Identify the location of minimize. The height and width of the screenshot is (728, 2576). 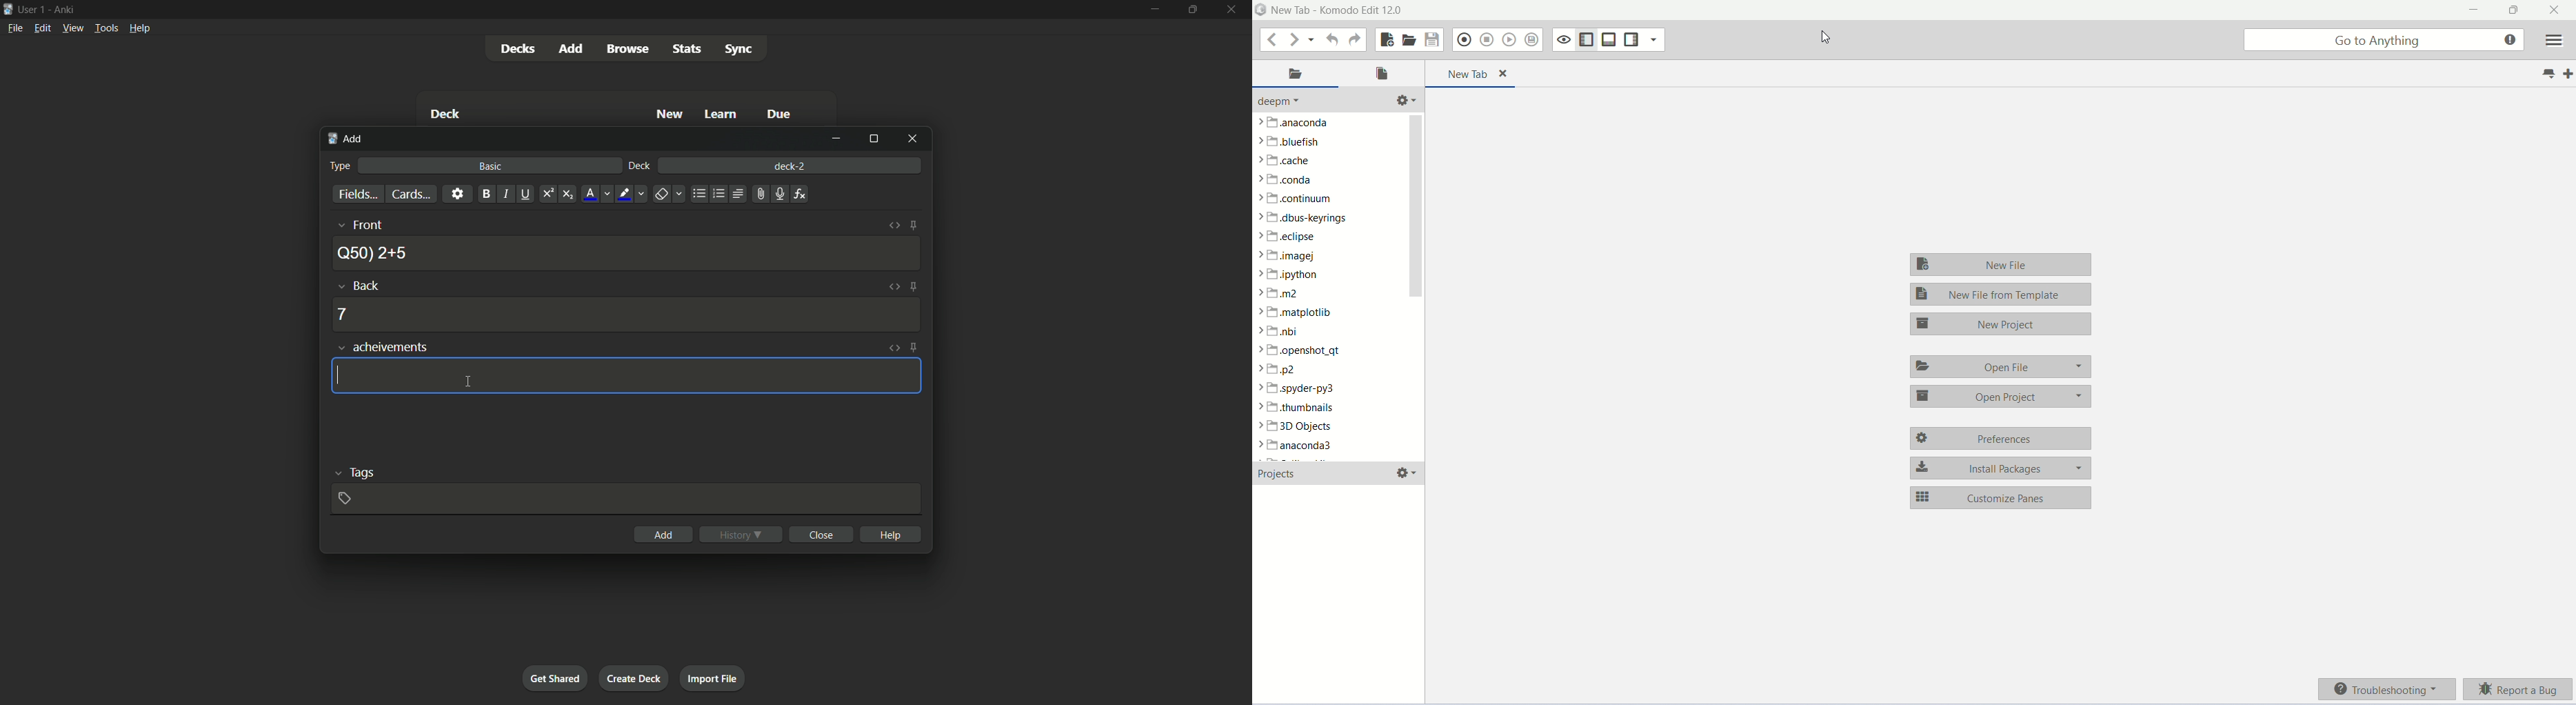
(1154, 10).